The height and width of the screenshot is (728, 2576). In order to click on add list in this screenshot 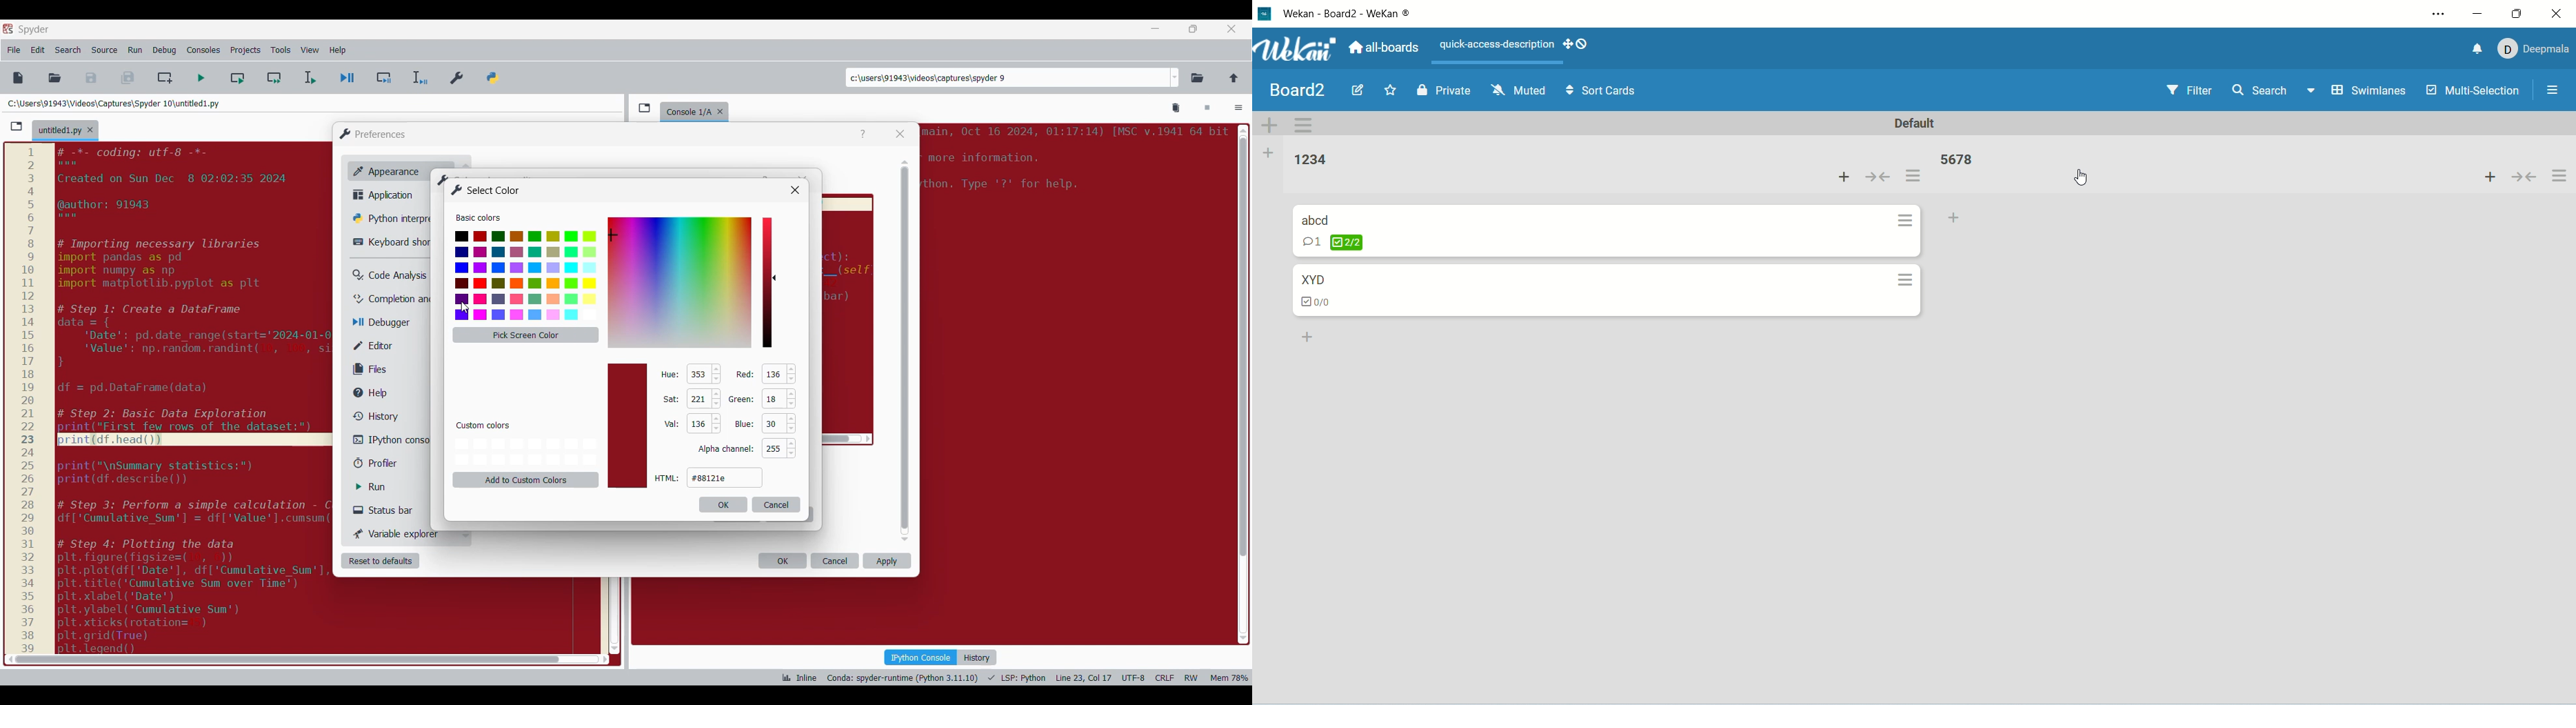, I will do `click(1270, 153)`.